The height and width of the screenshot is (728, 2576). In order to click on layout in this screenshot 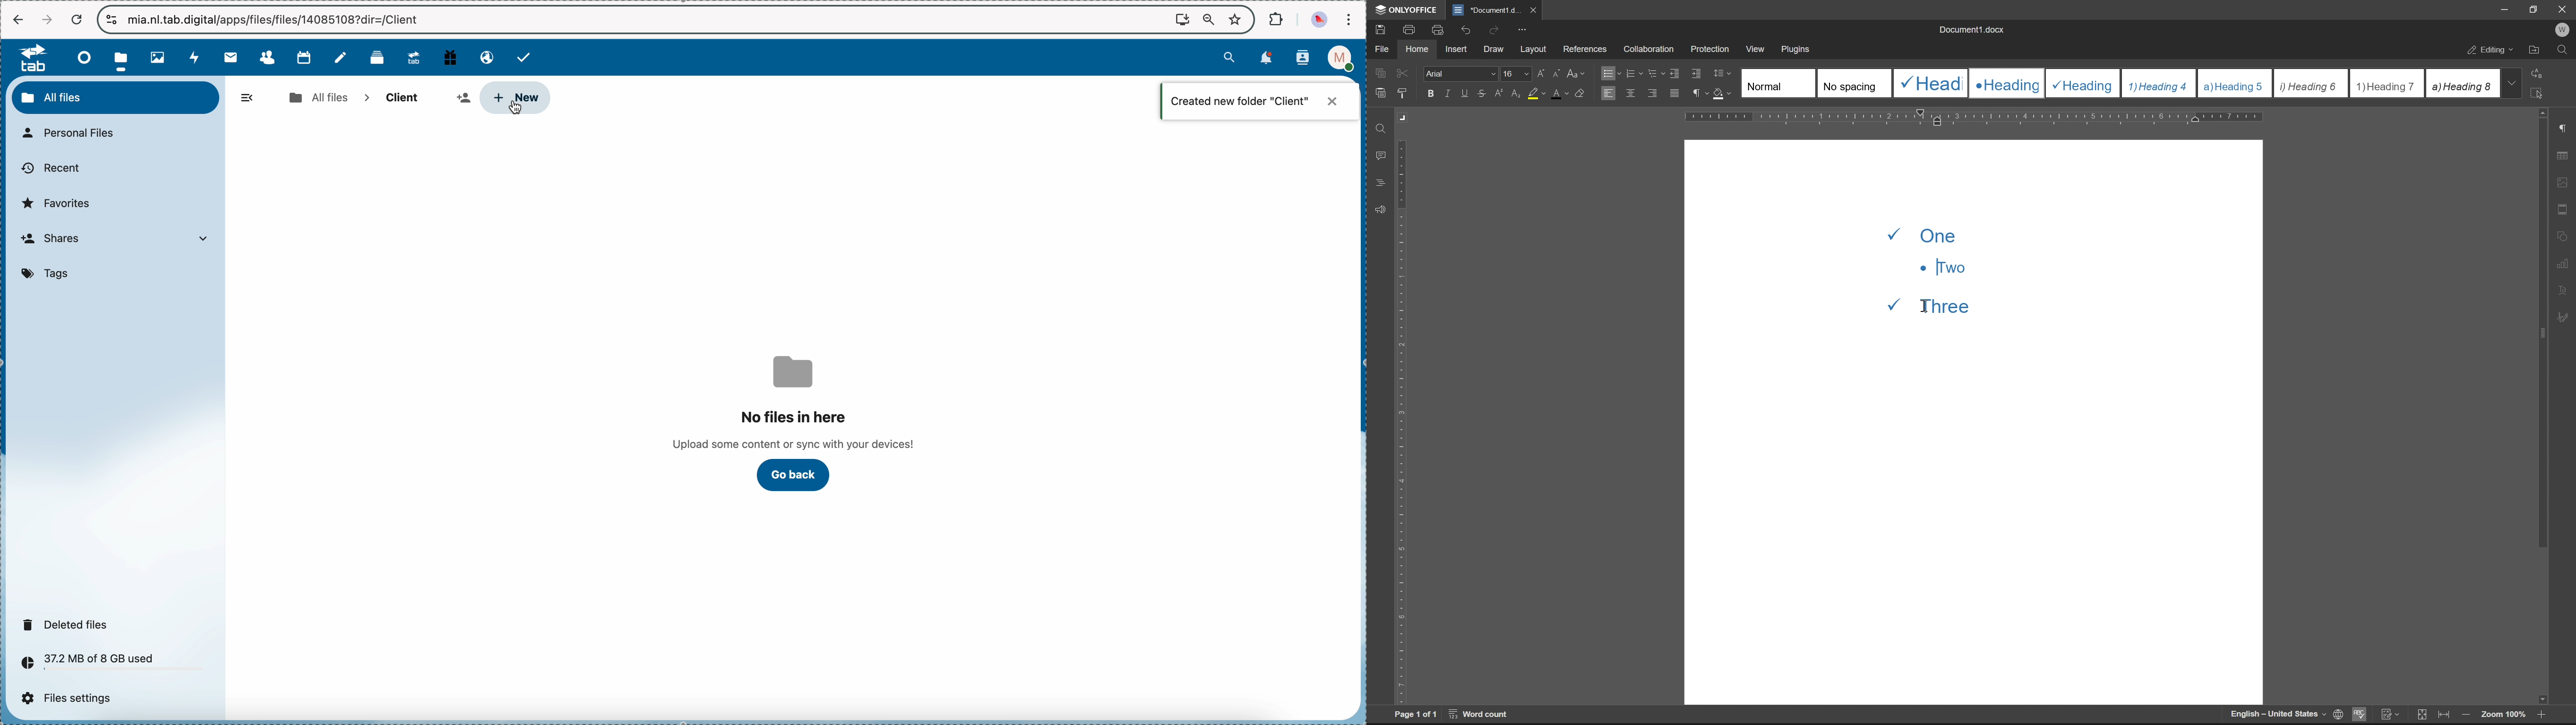, I will do `click(1534, 49)`.